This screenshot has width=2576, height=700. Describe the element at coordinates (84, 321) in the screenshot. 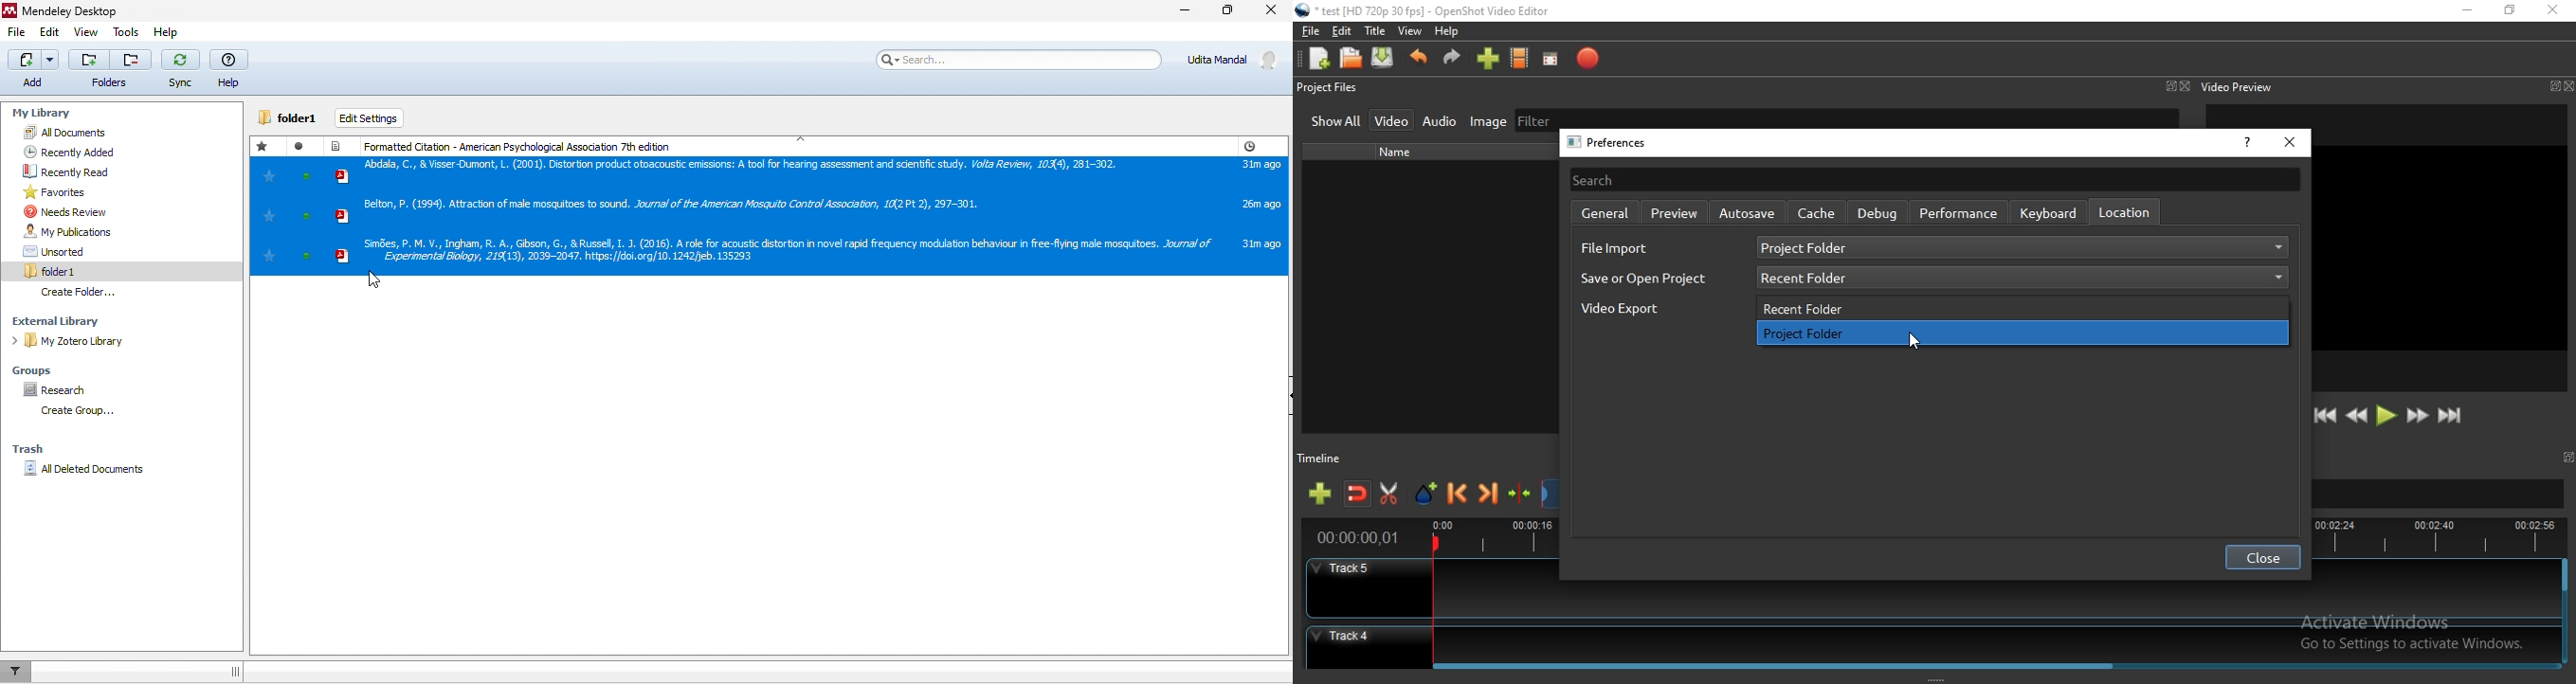

I see `external library` at that location.